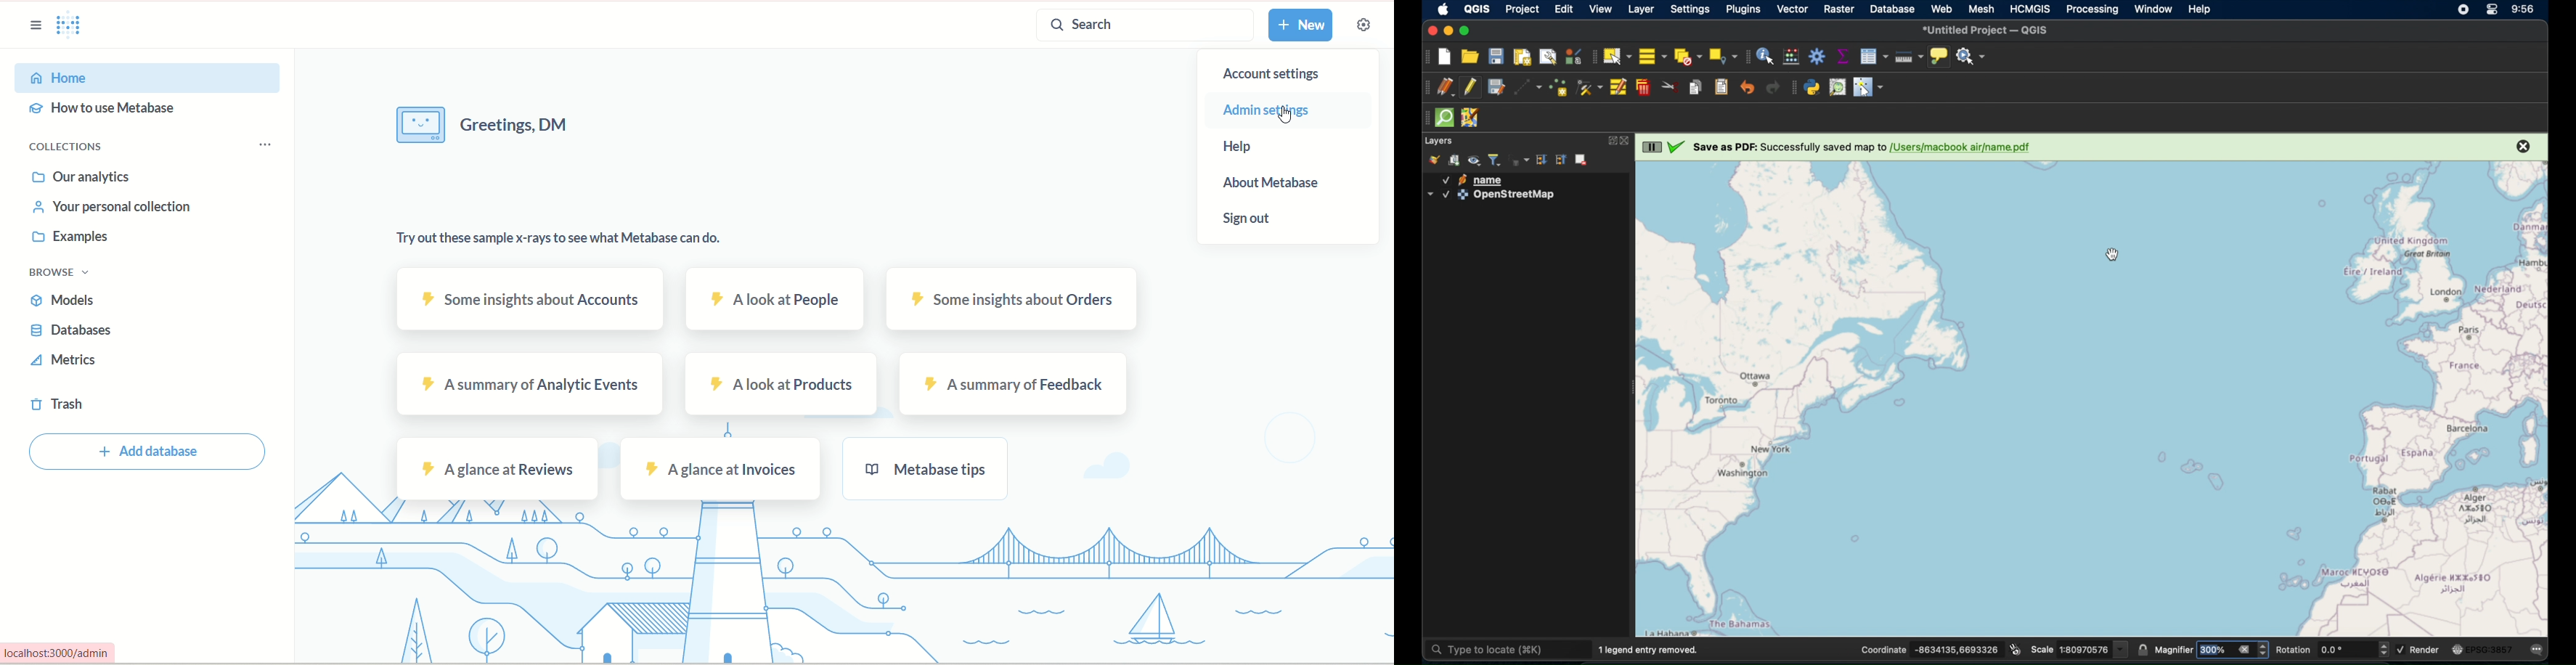 This screenshot has width=2576, height=672. Describe the element at coordinates (1496, 57) in the screenshot. I see `save project` at that location.